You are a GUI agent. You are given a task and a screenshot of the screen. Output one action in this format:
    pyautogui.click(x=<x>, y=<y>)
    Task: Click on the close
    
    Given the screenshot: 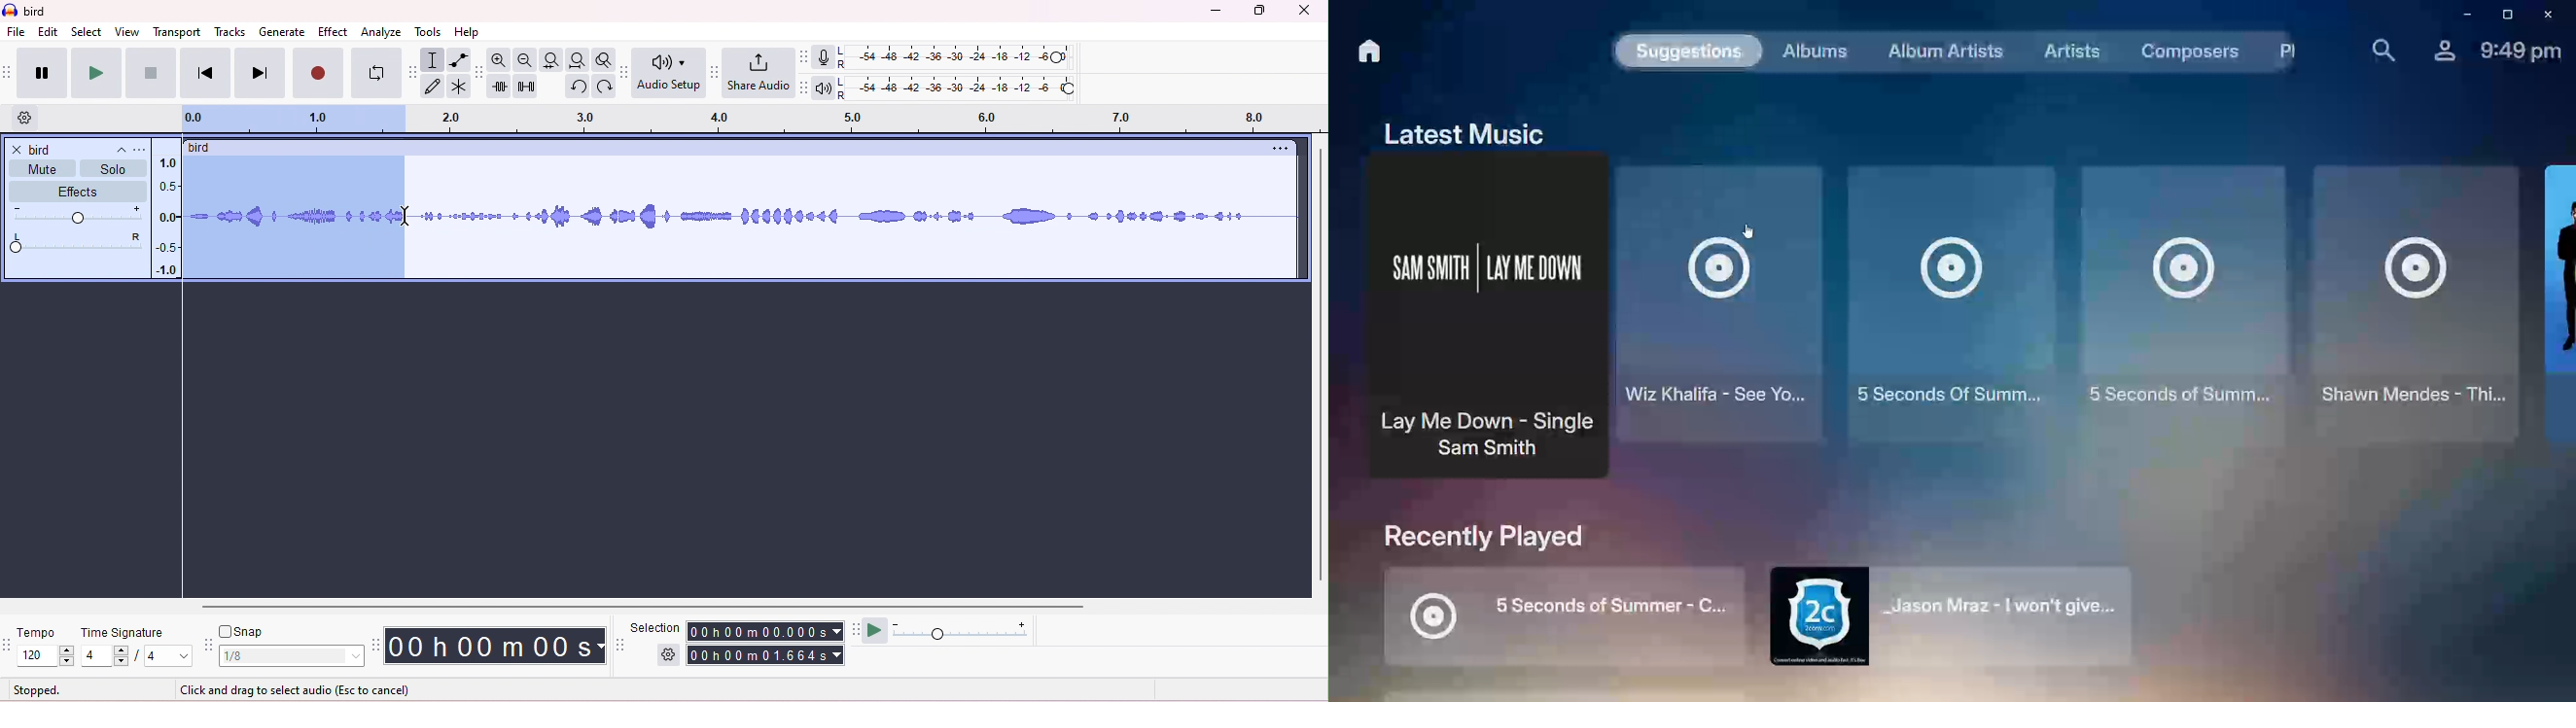 What is the action you would take?
    pyautogui.click(x=17, y=150)
    